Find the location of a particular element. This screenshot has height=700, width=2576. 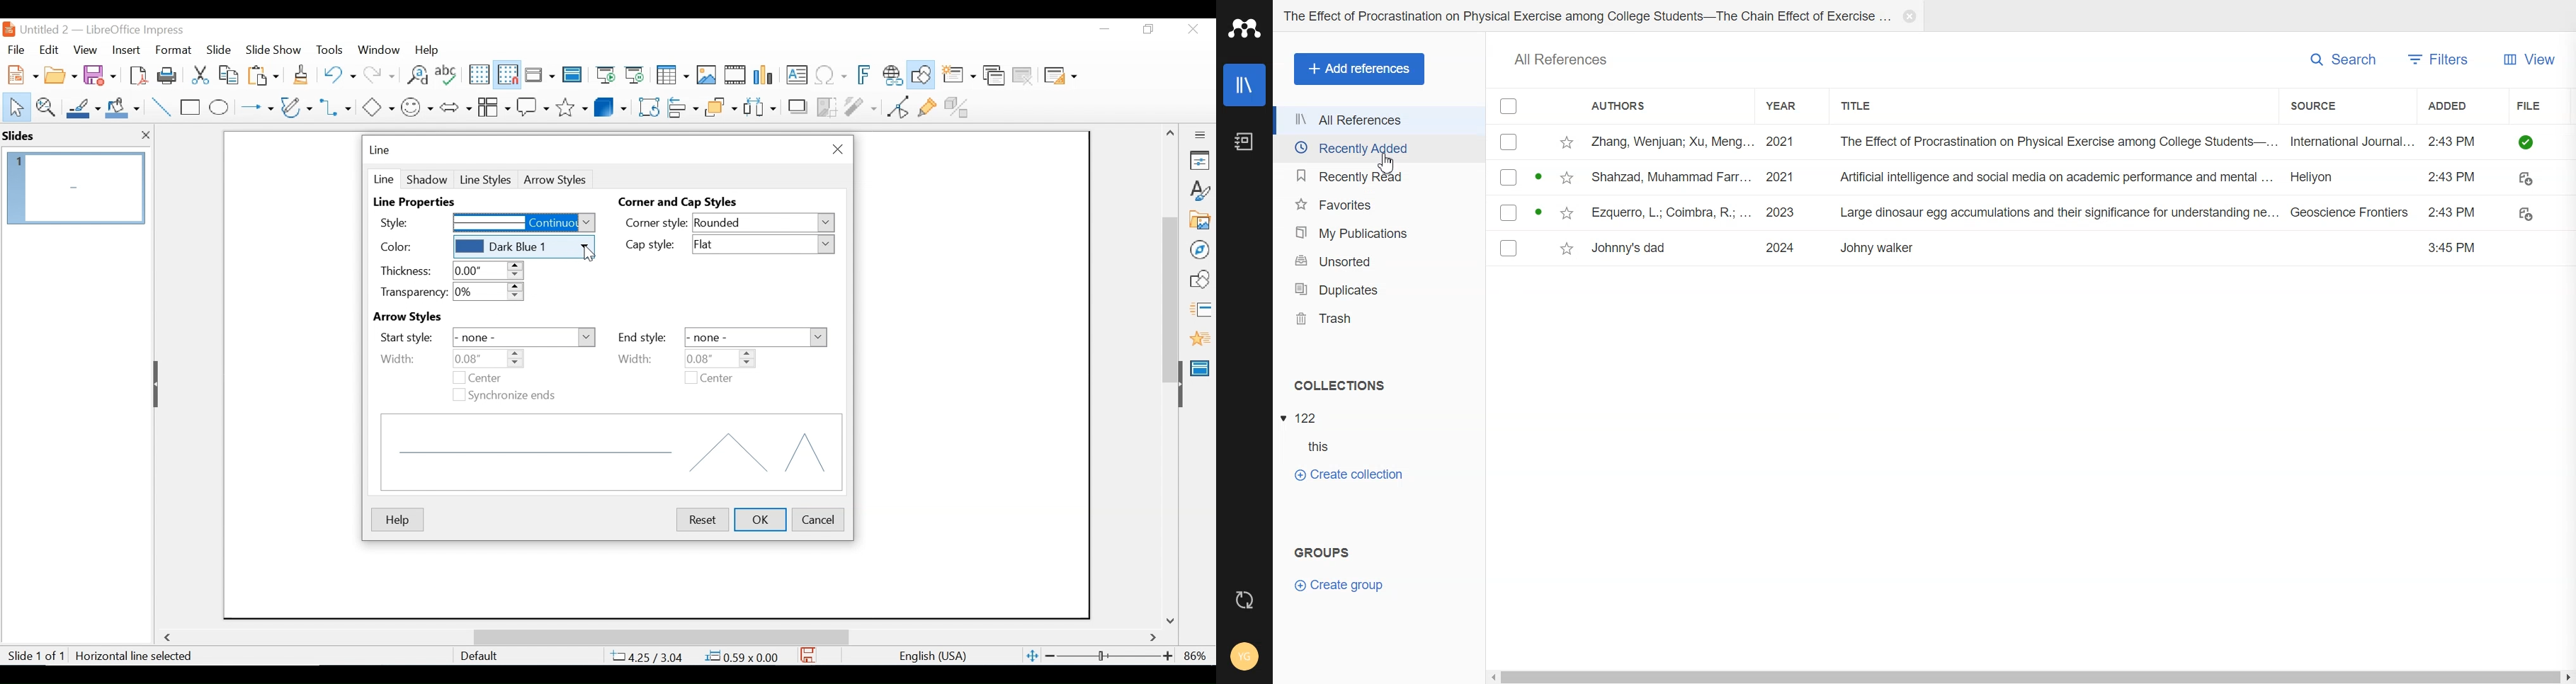

Close is located at coordinates (836, 149).